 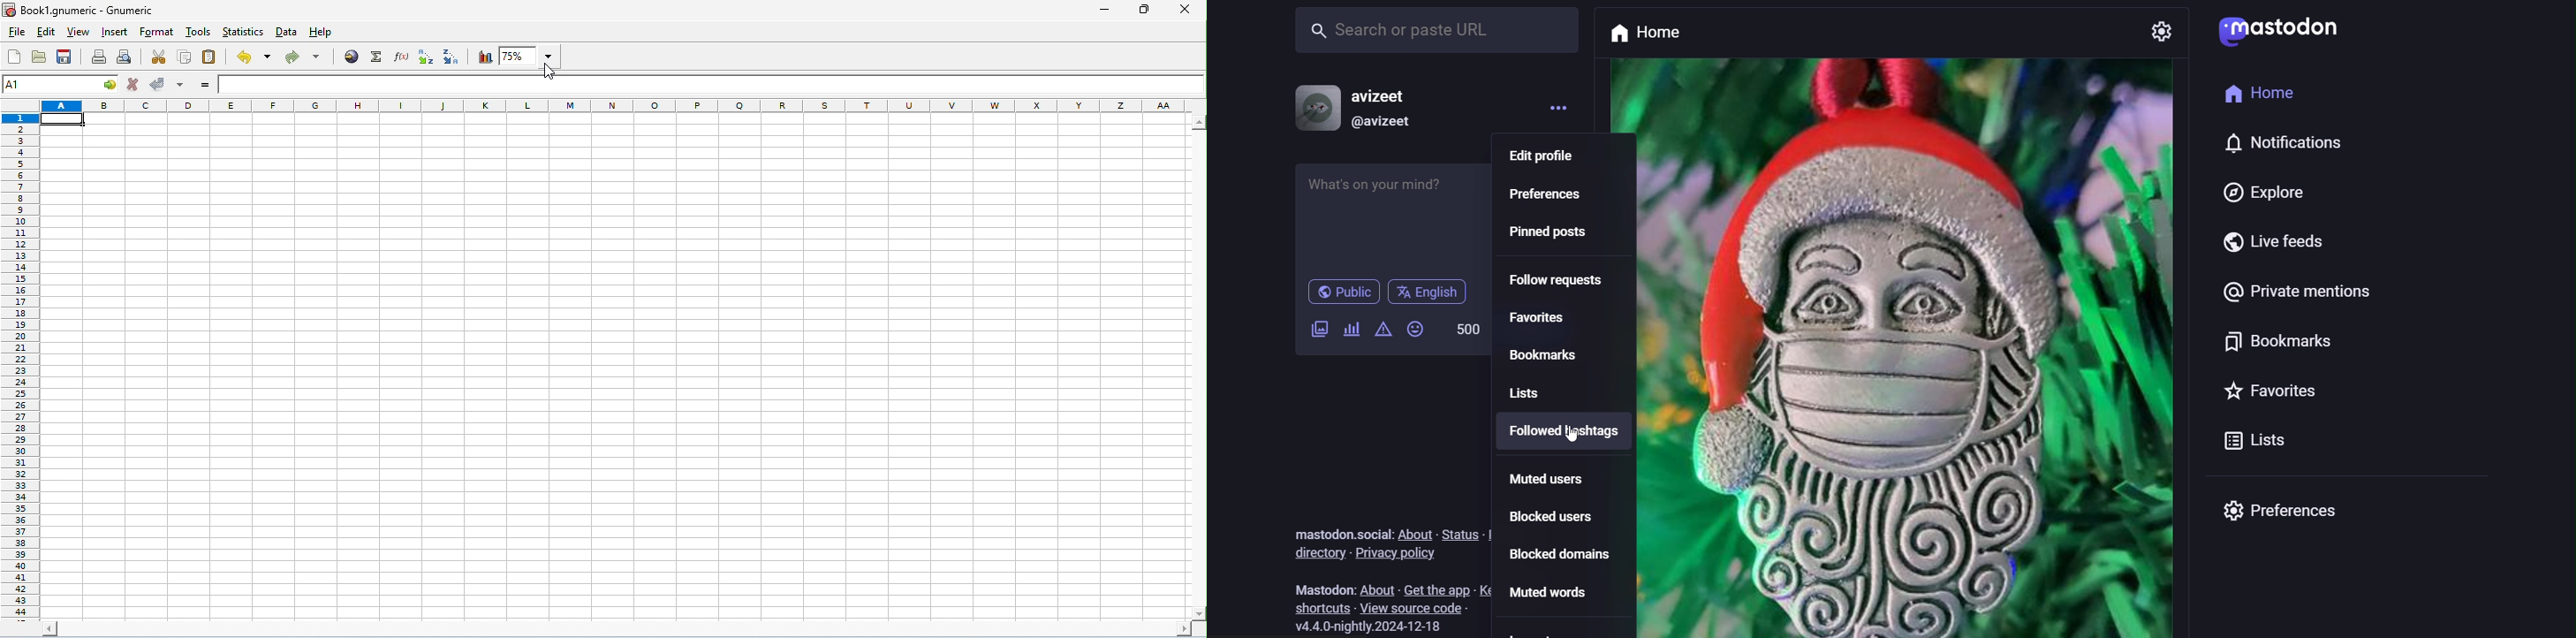 What do you see at coordinates (1104, 11) in the screenshot?
I see `minimize` at bounding box center [1104, 11].